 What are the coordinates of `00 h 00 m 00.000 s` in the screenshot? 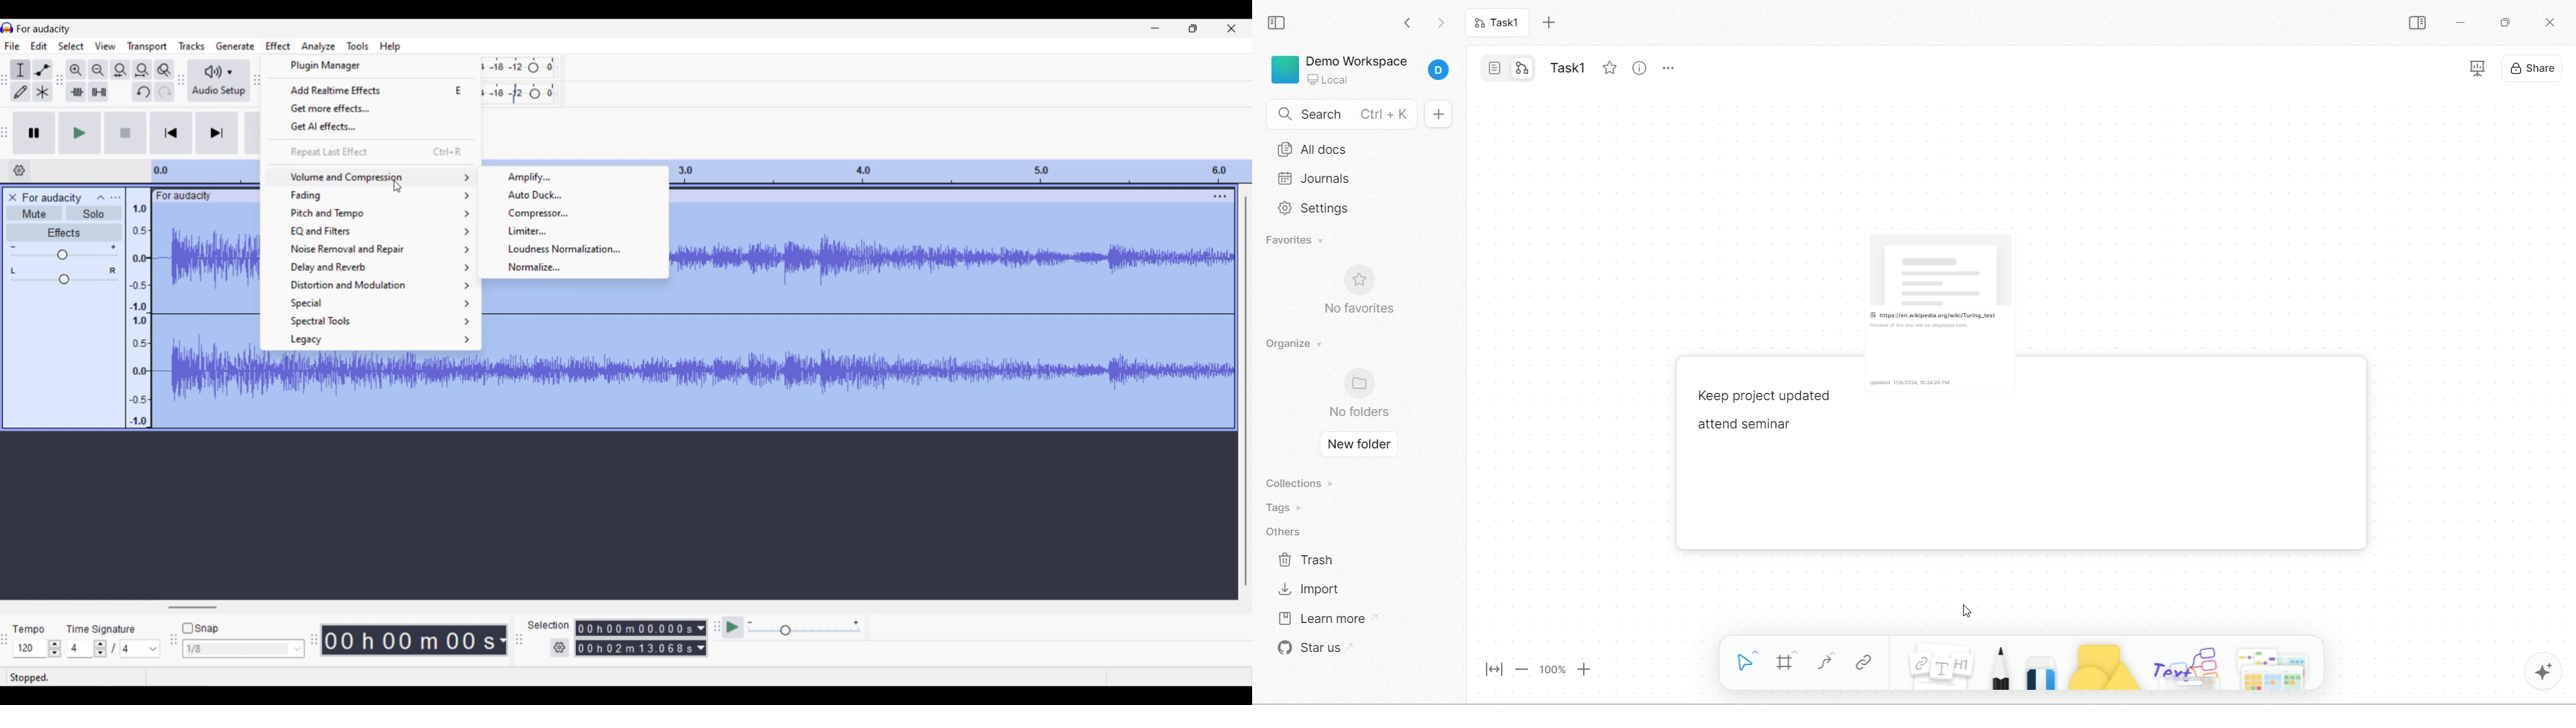 It's located at (635, 638).